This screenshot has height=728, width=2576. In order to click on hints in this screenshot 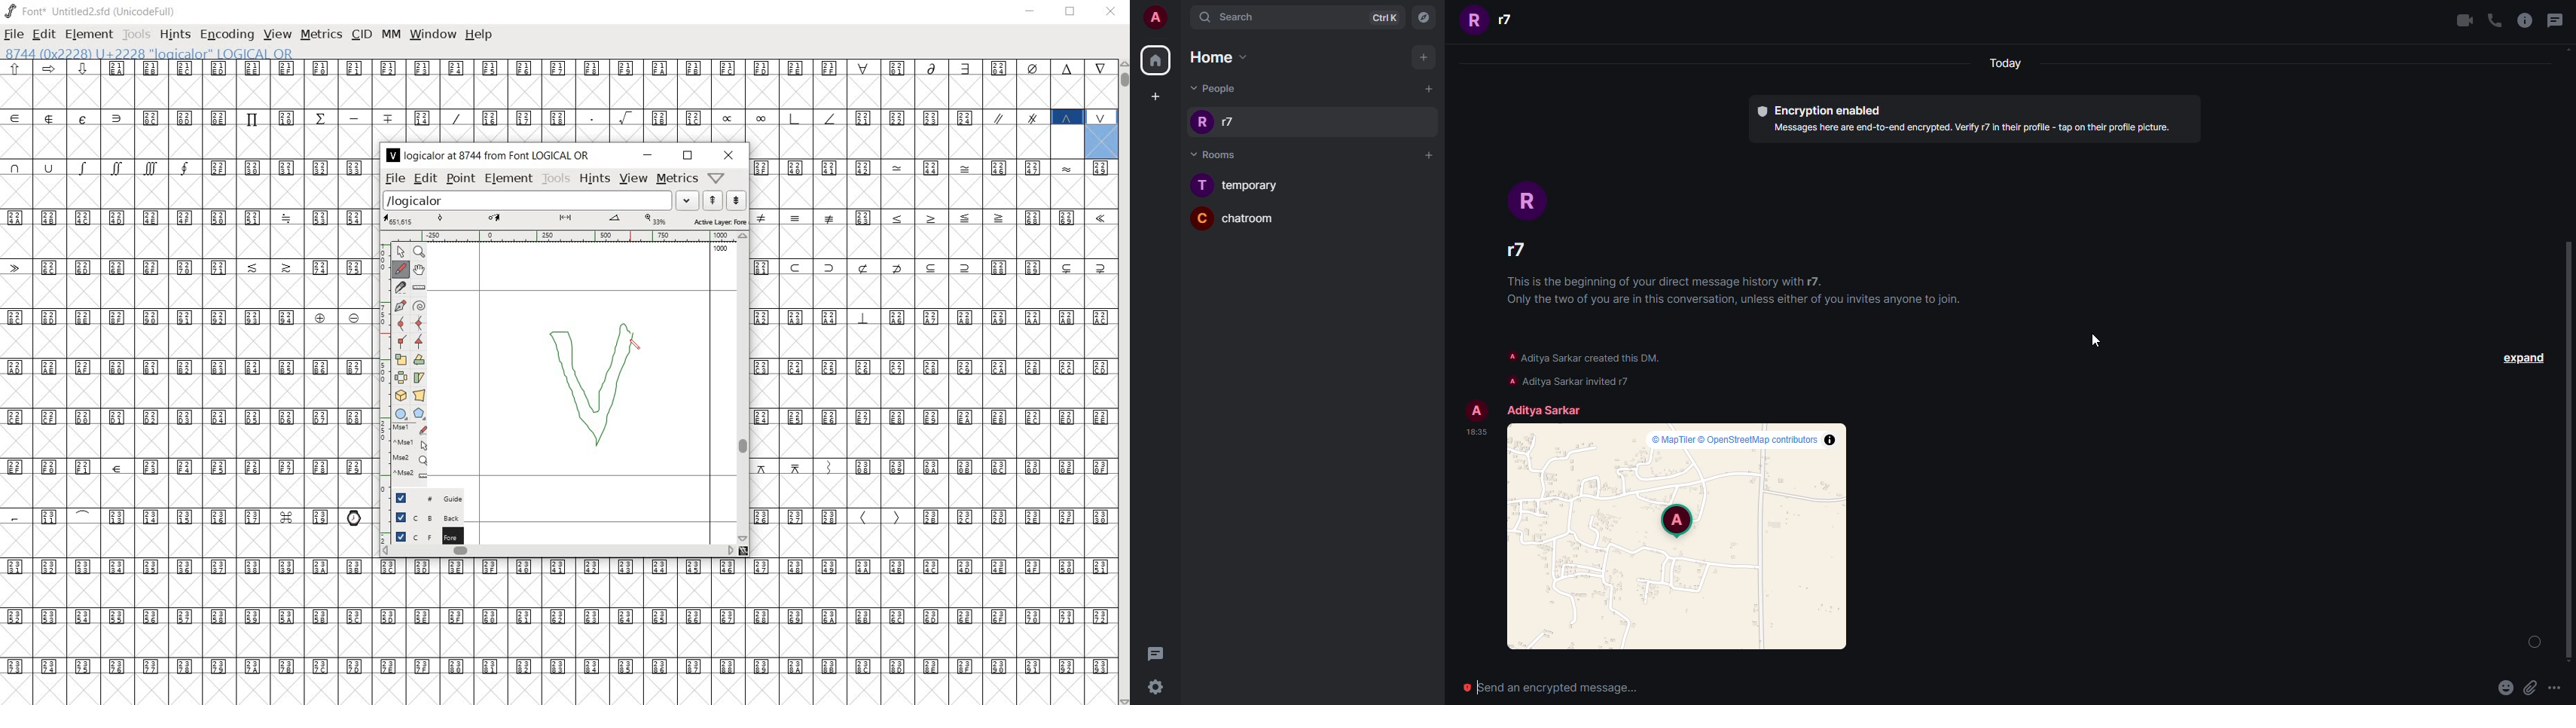, I will do `click(174, 36)`.